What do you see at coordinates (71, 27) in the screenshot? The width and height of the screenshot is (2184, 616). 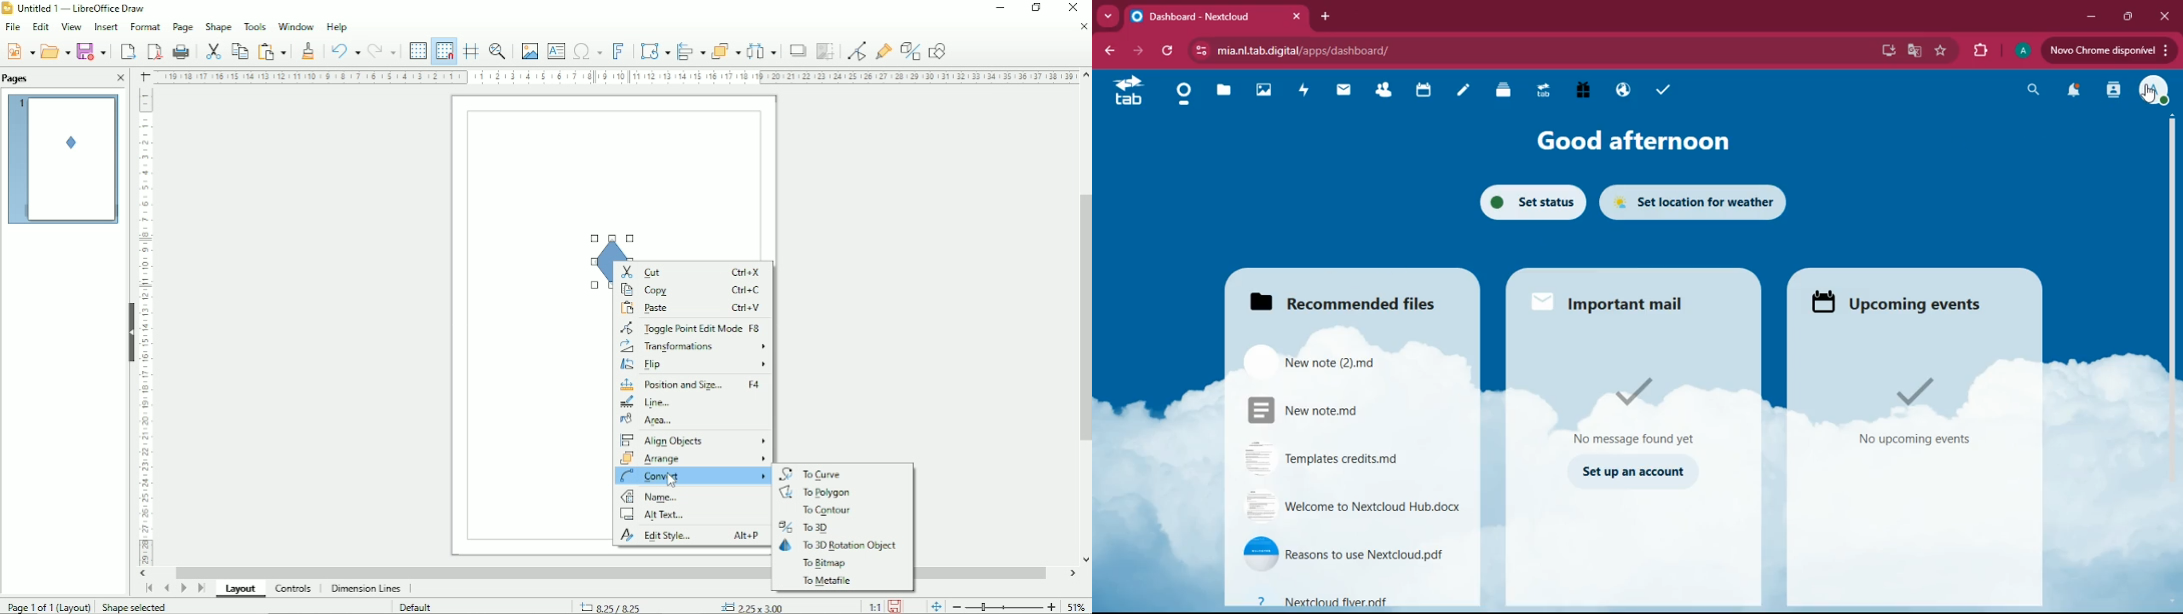 I see `View` at bounding box center [71, 27].